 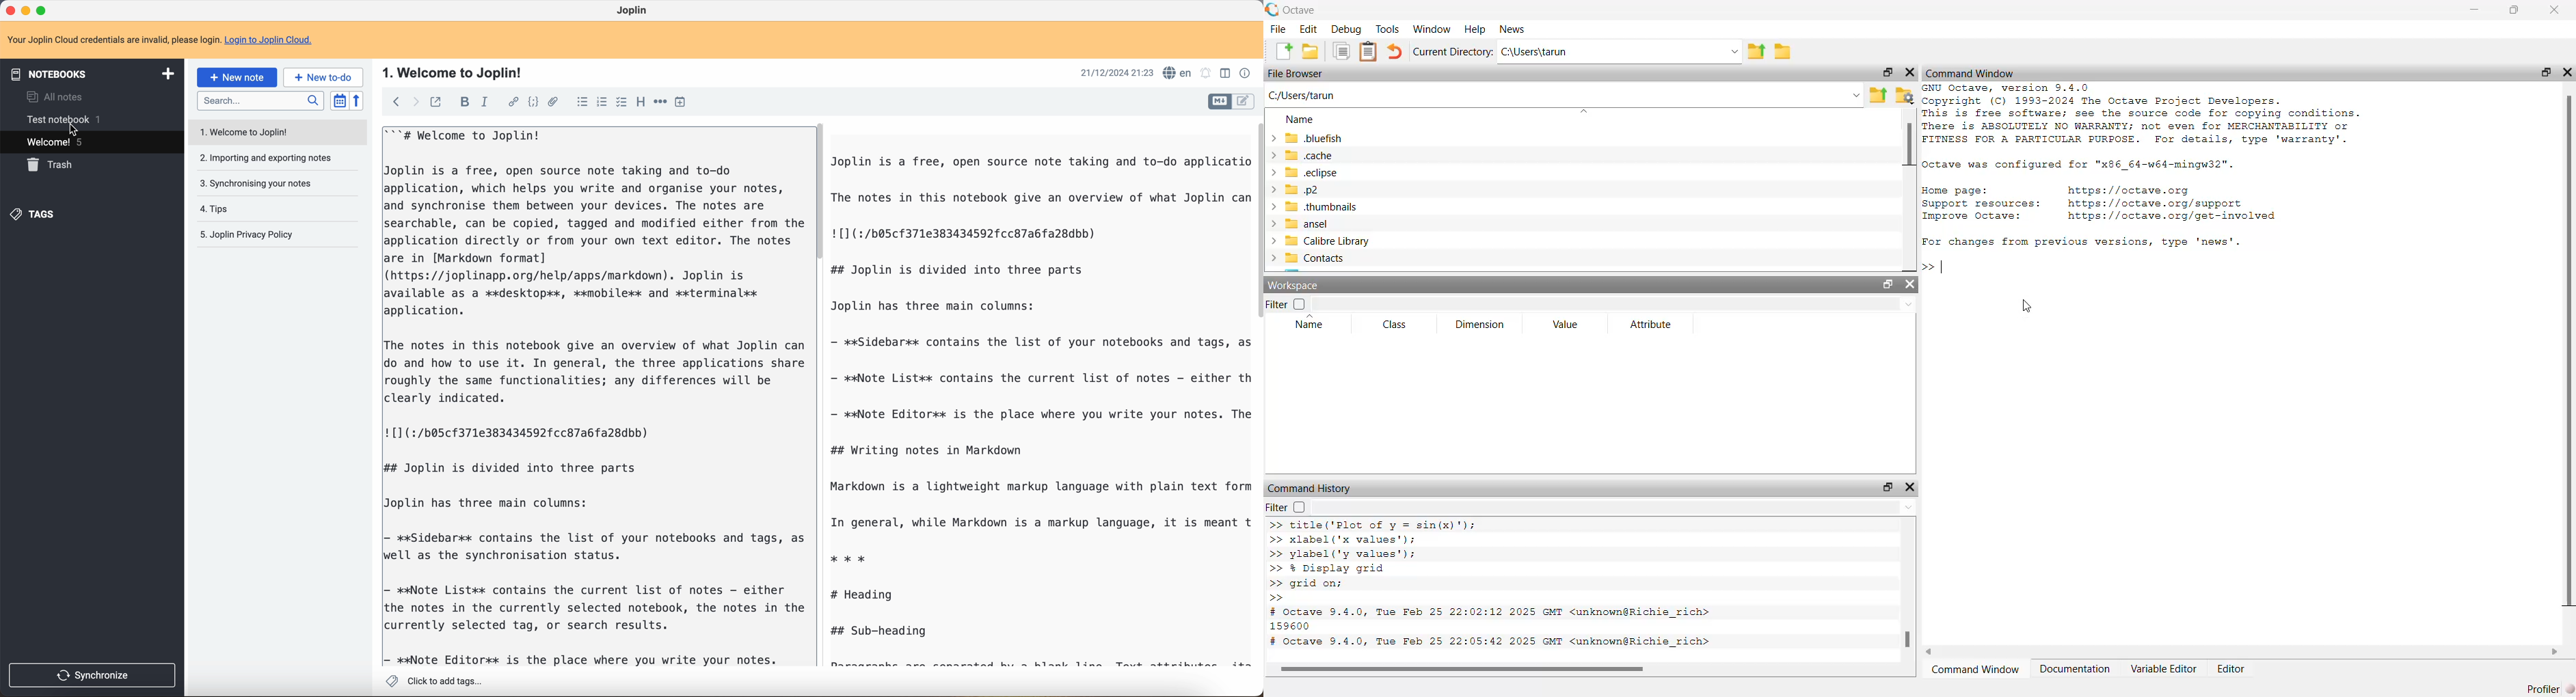 I want to click on body text, so click(x=595, y=395).